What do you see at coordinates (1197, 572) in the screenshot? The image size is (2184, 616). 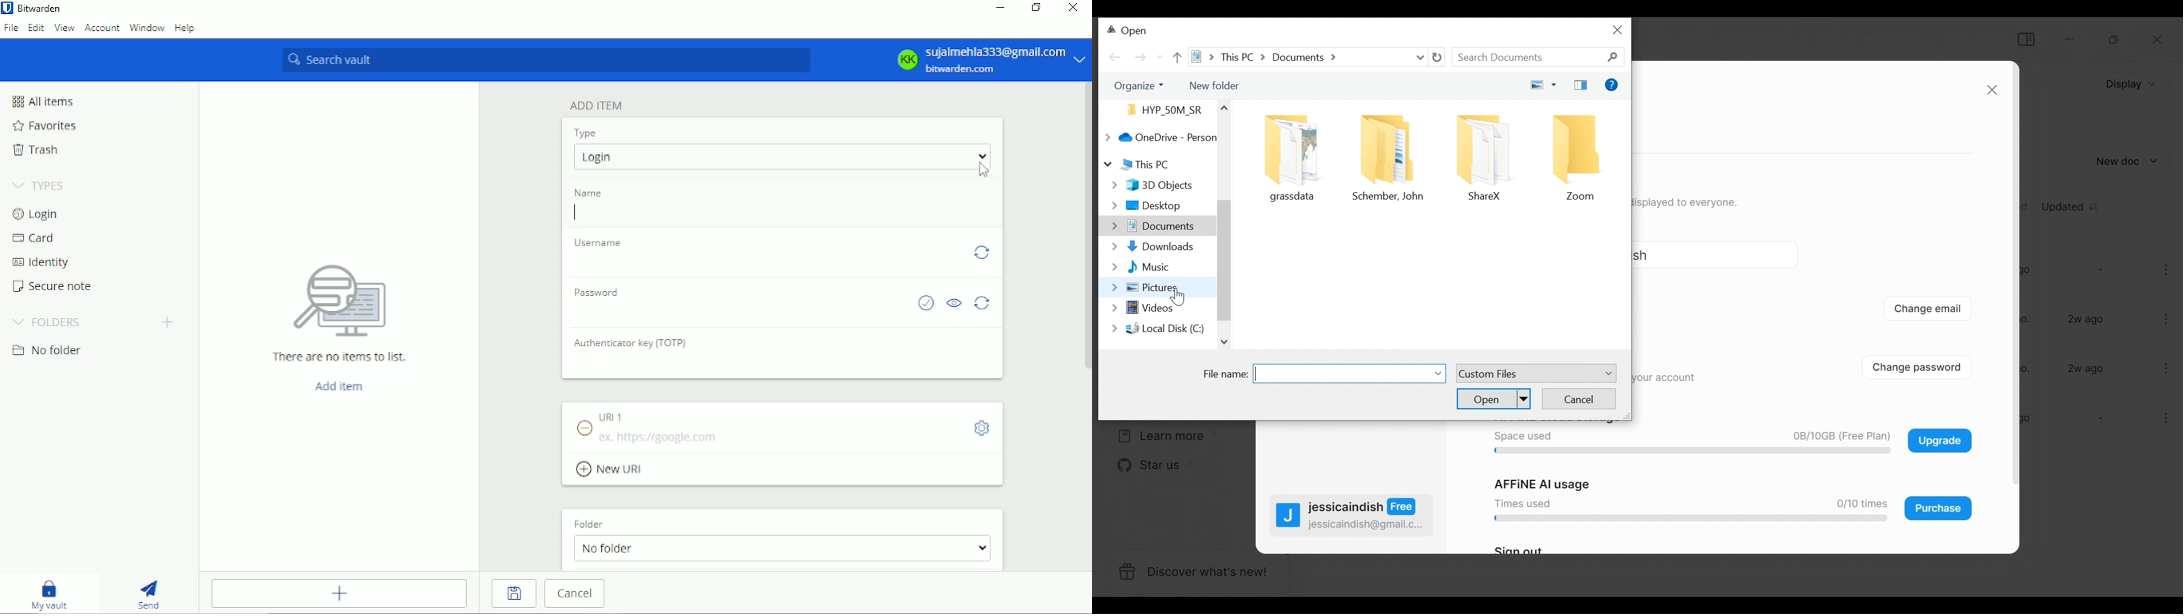 I see `Discover what's new` at bounding box center [1197, 572].